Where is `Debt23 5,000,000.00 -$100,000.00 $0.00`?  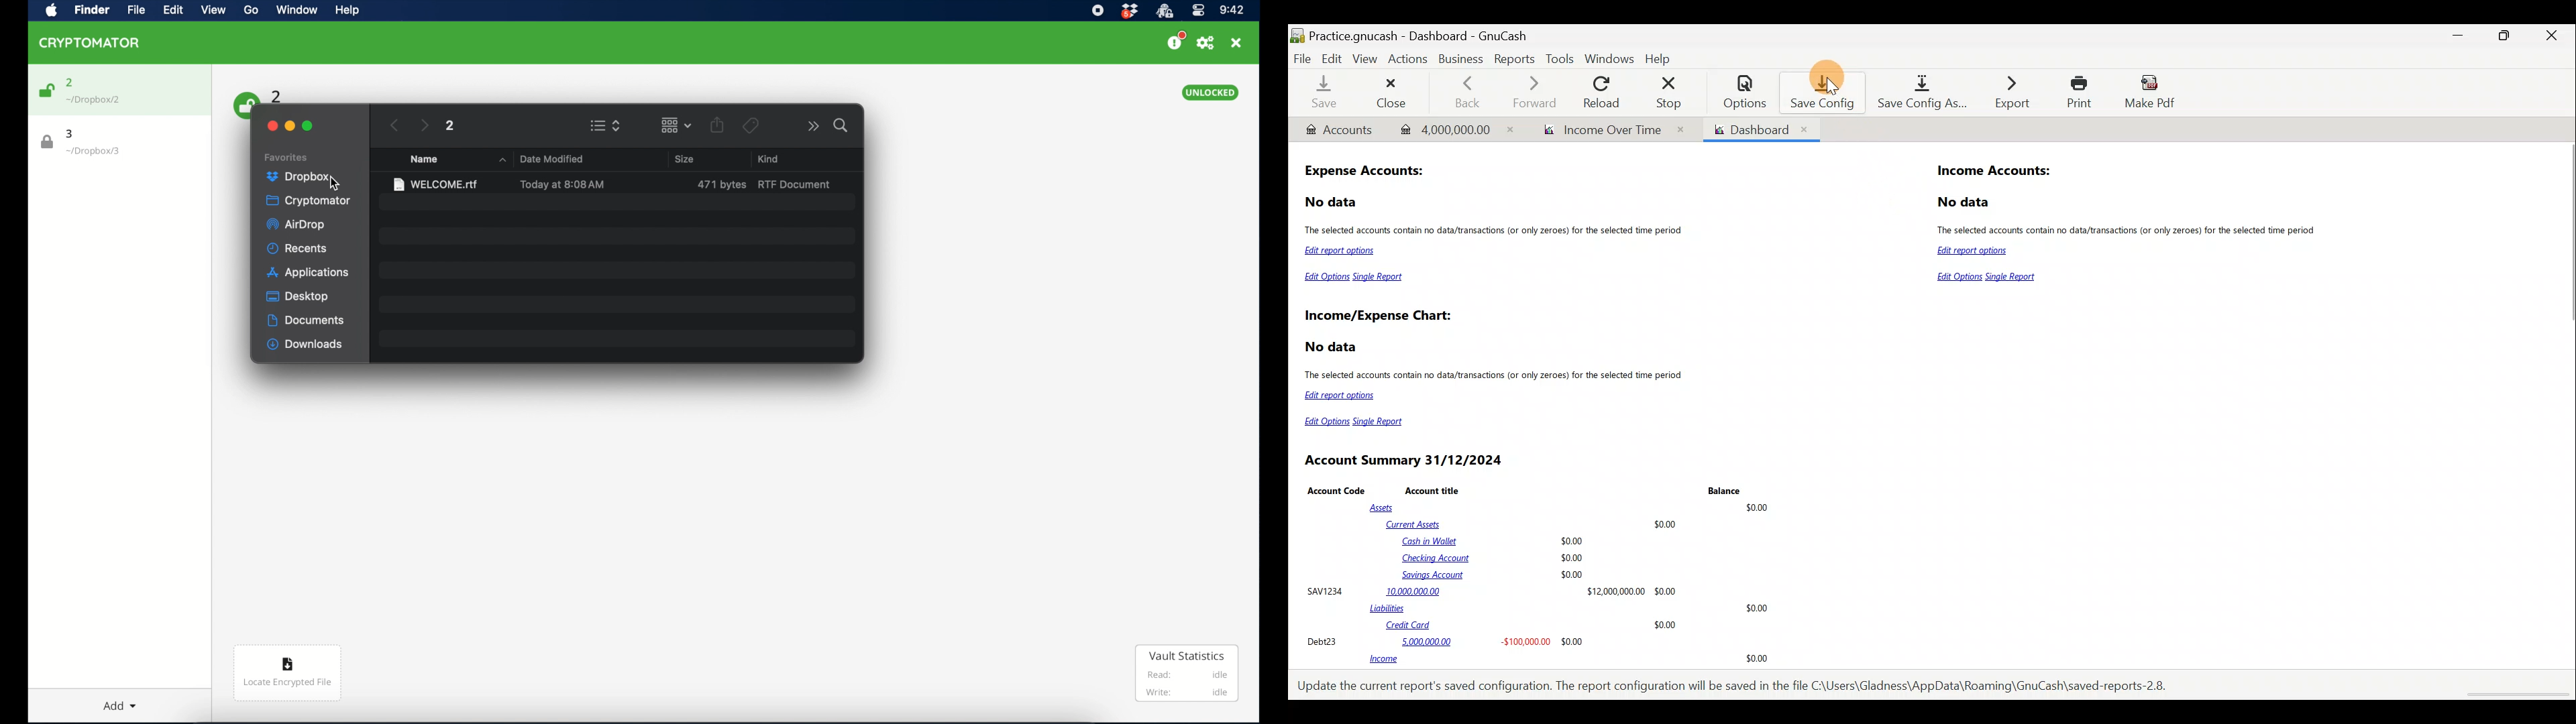
Debt23 5,000,000.00 -$100,000.00 $0.00 is located at coordinates (1446, 641).